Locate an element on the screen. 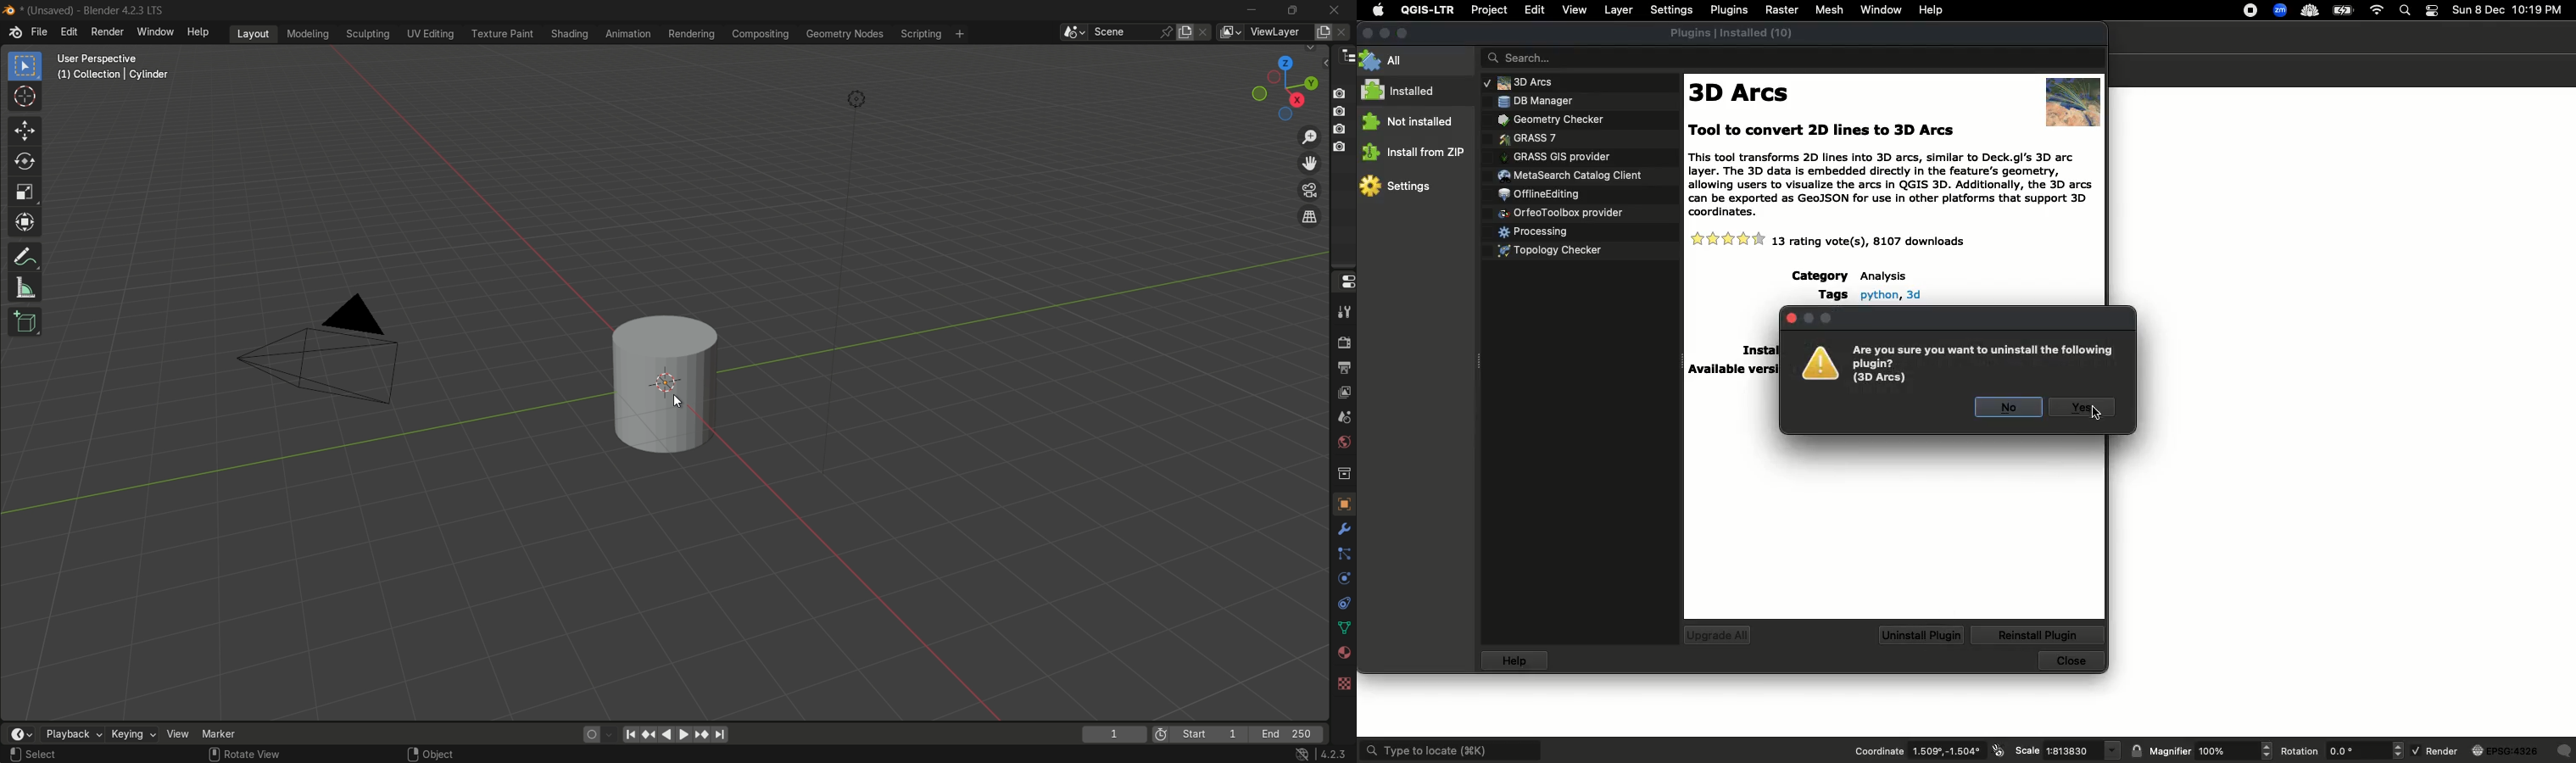 The height and width of the screenshot is (784, 2576). browse scenes is located at coordinates (1072, 32).